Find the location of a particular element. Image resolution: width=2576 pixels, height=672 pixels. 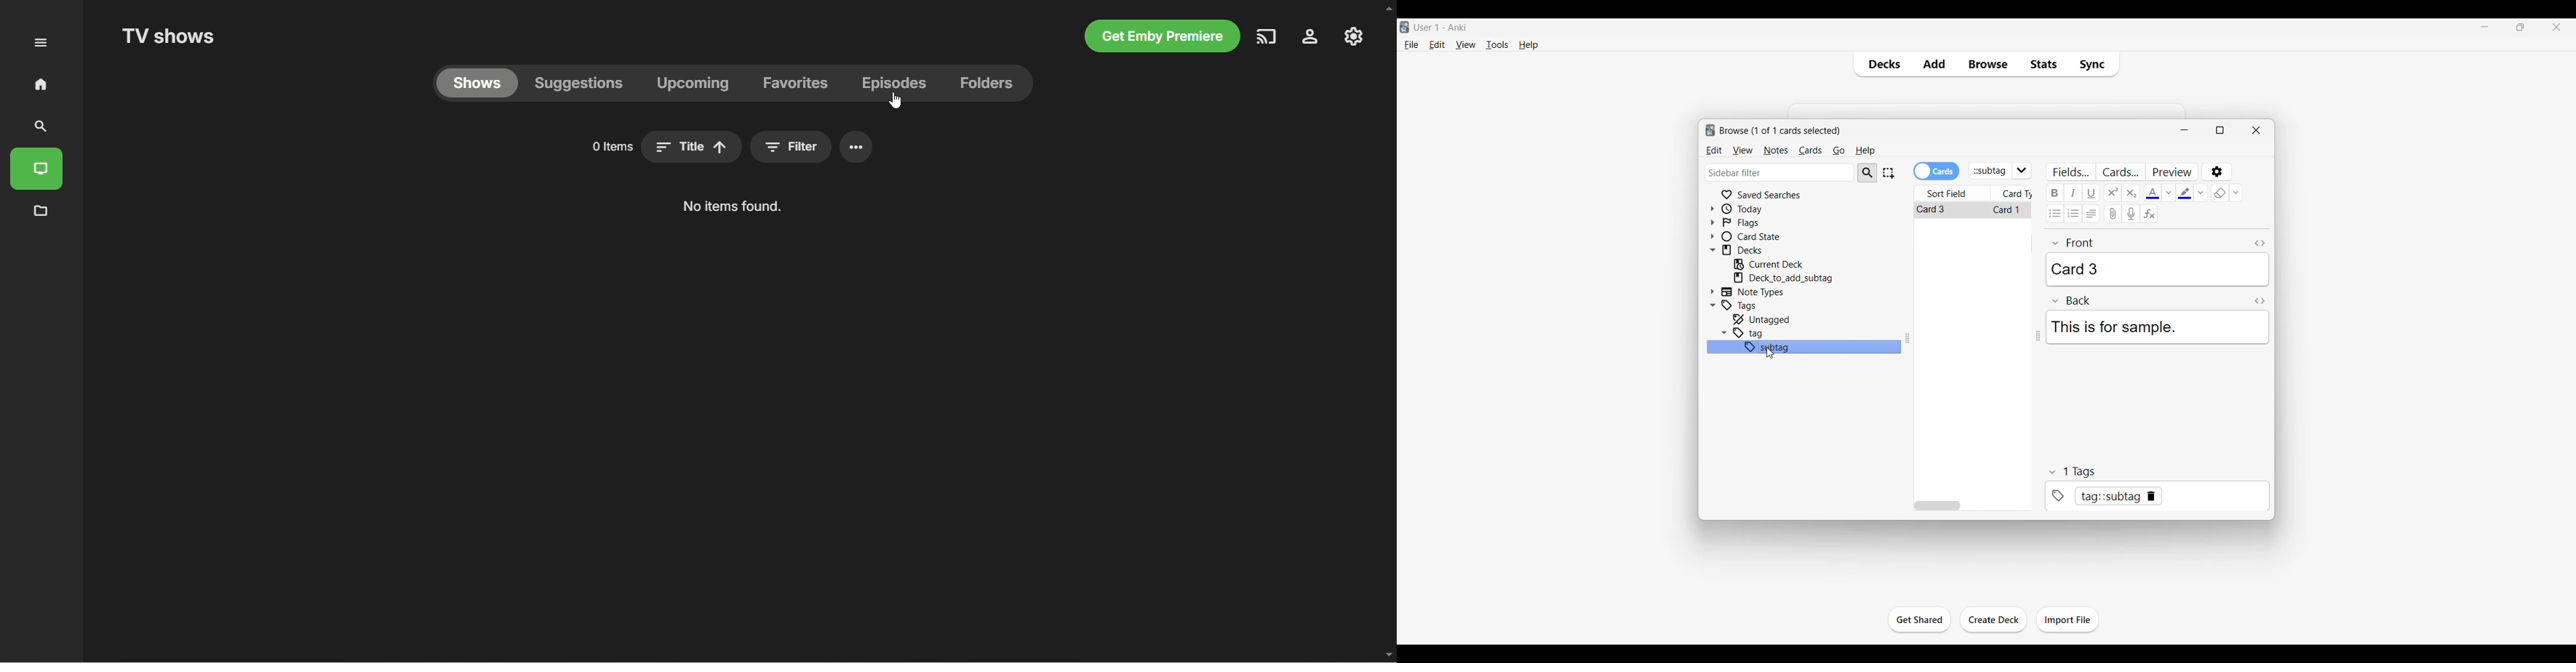

Tools menu is located at coordinates (1498, 45).